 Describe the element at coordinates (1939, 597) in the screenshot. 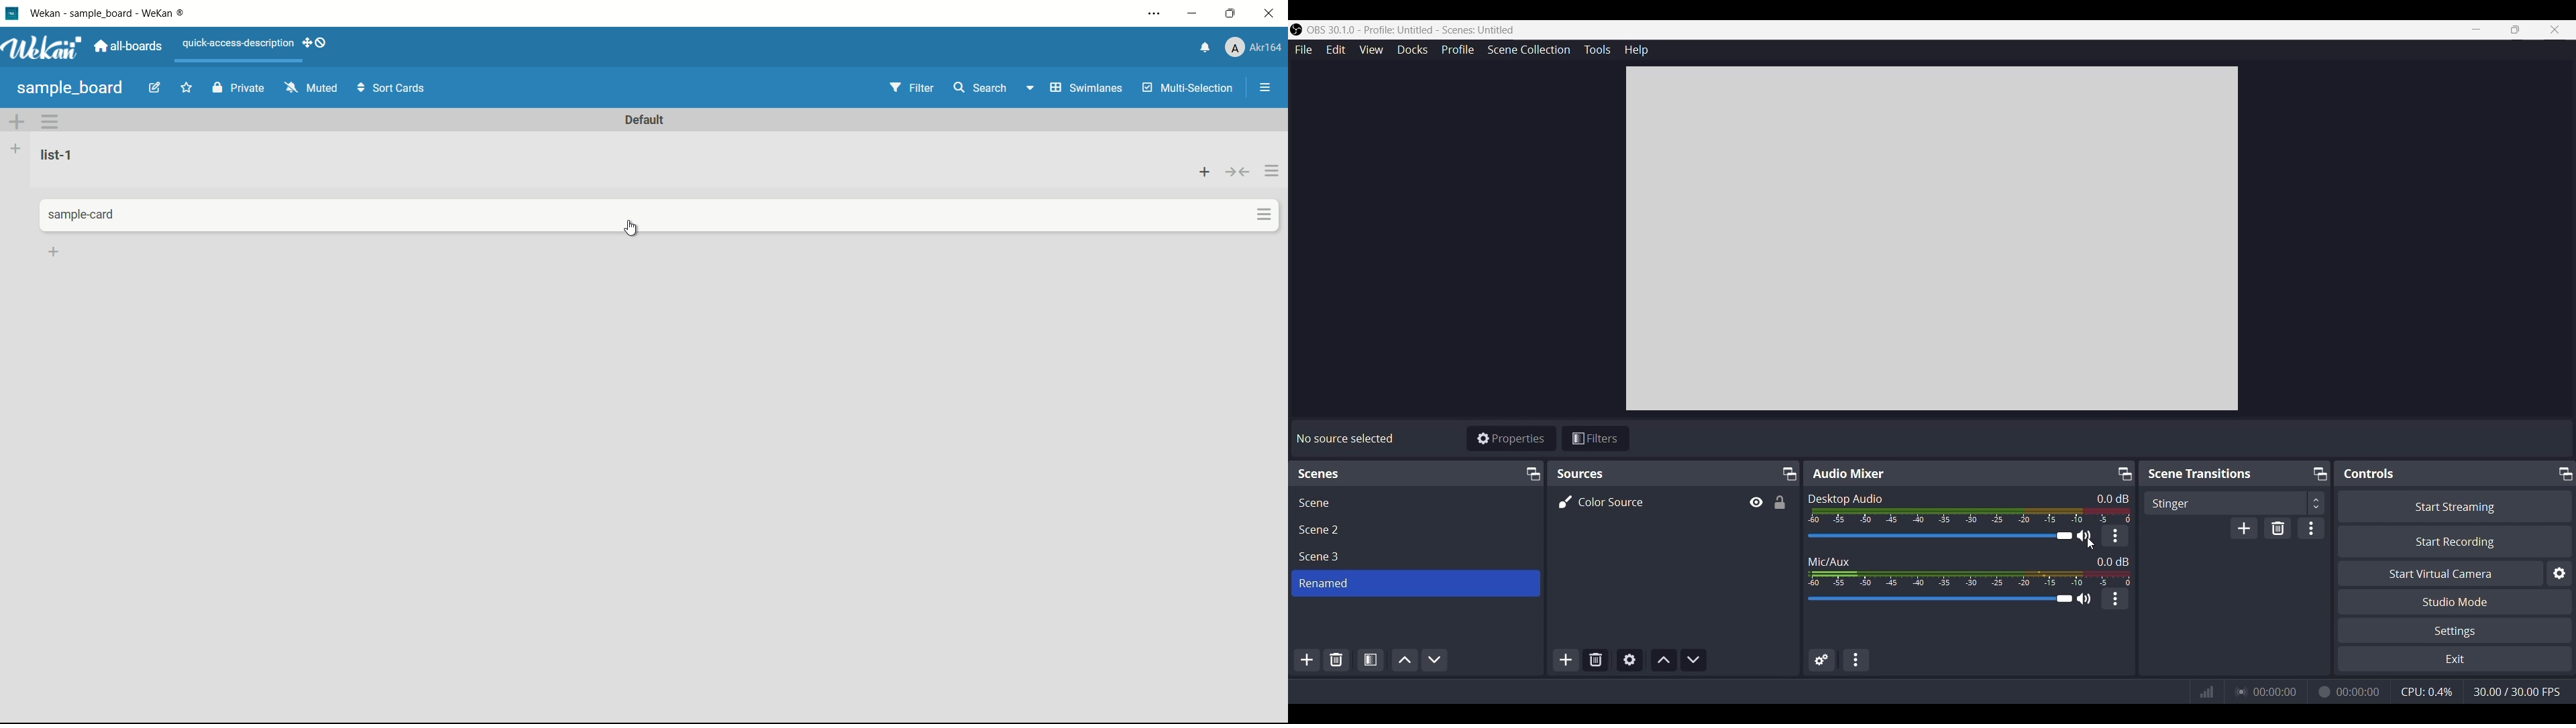

I see `Increase/Decrease Mic/Aux volume` at that location.